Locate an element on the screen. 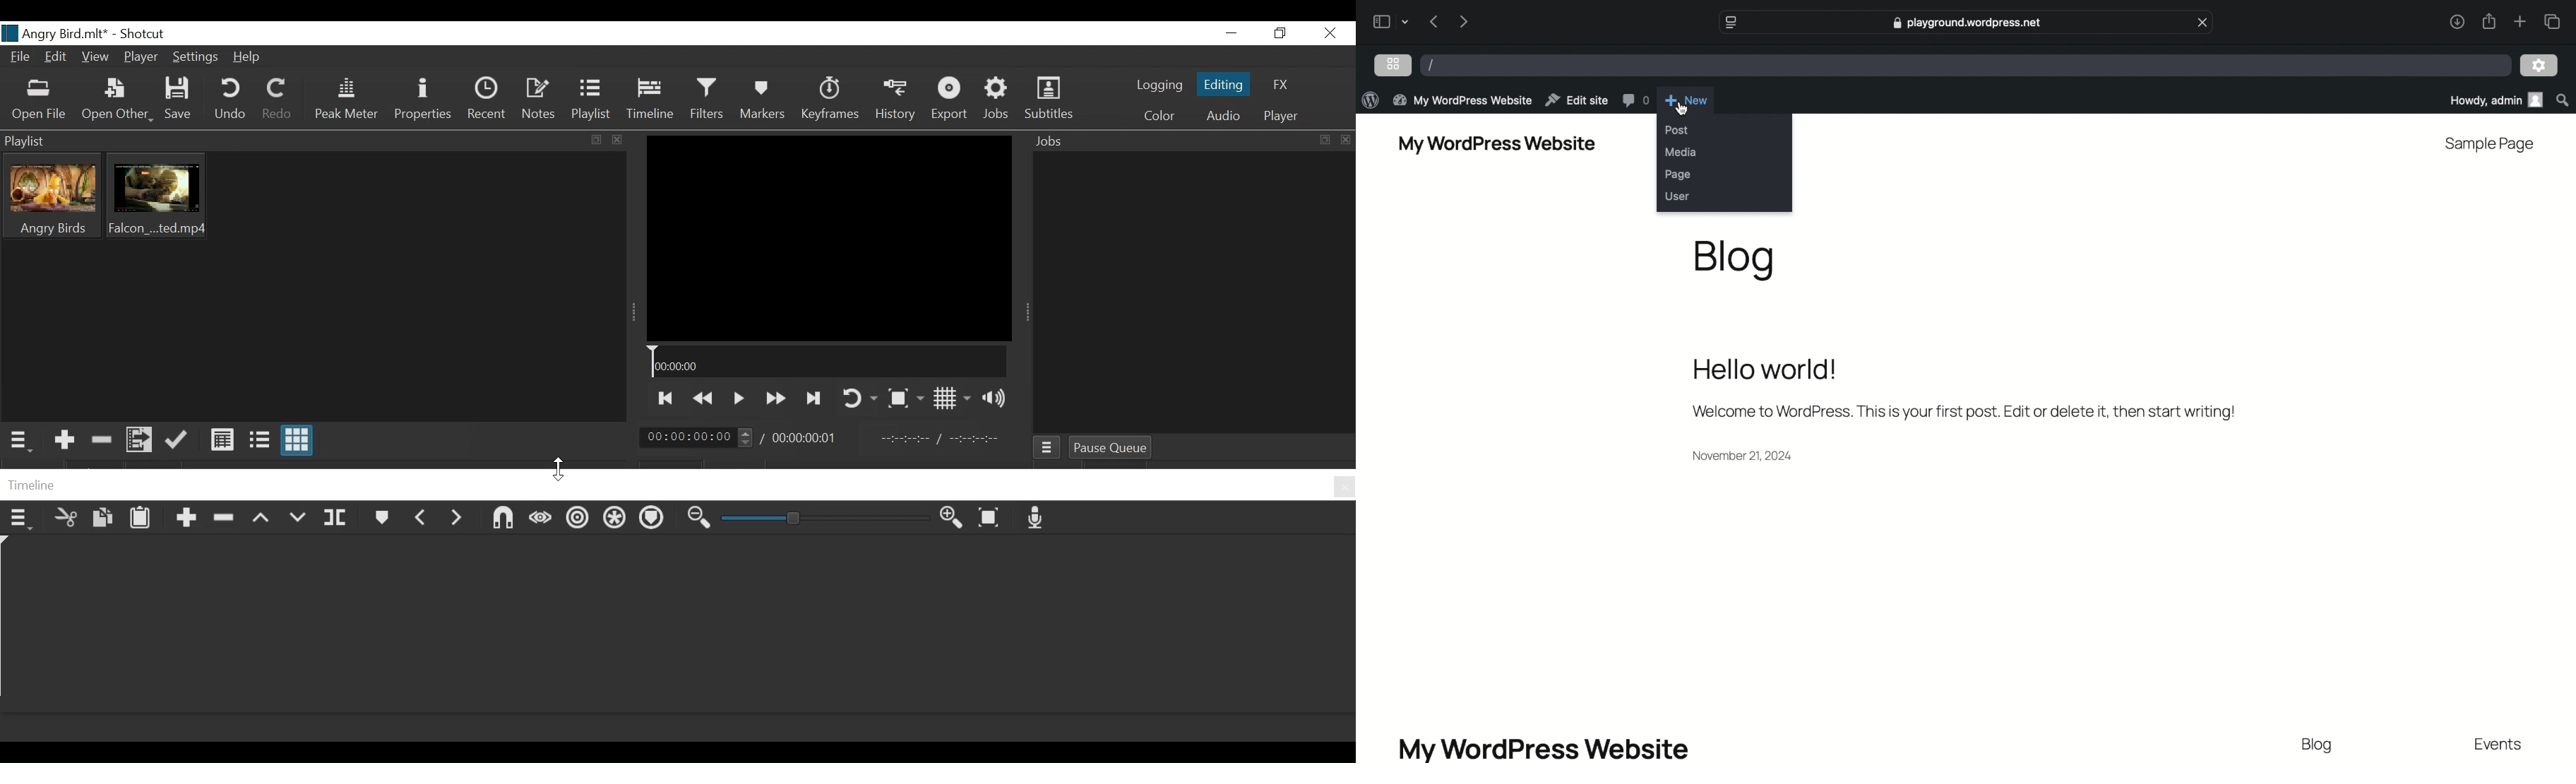 The height and width of the screenshot is (784, 2576). Skip to te previous point is located at coordinates (664, 398).